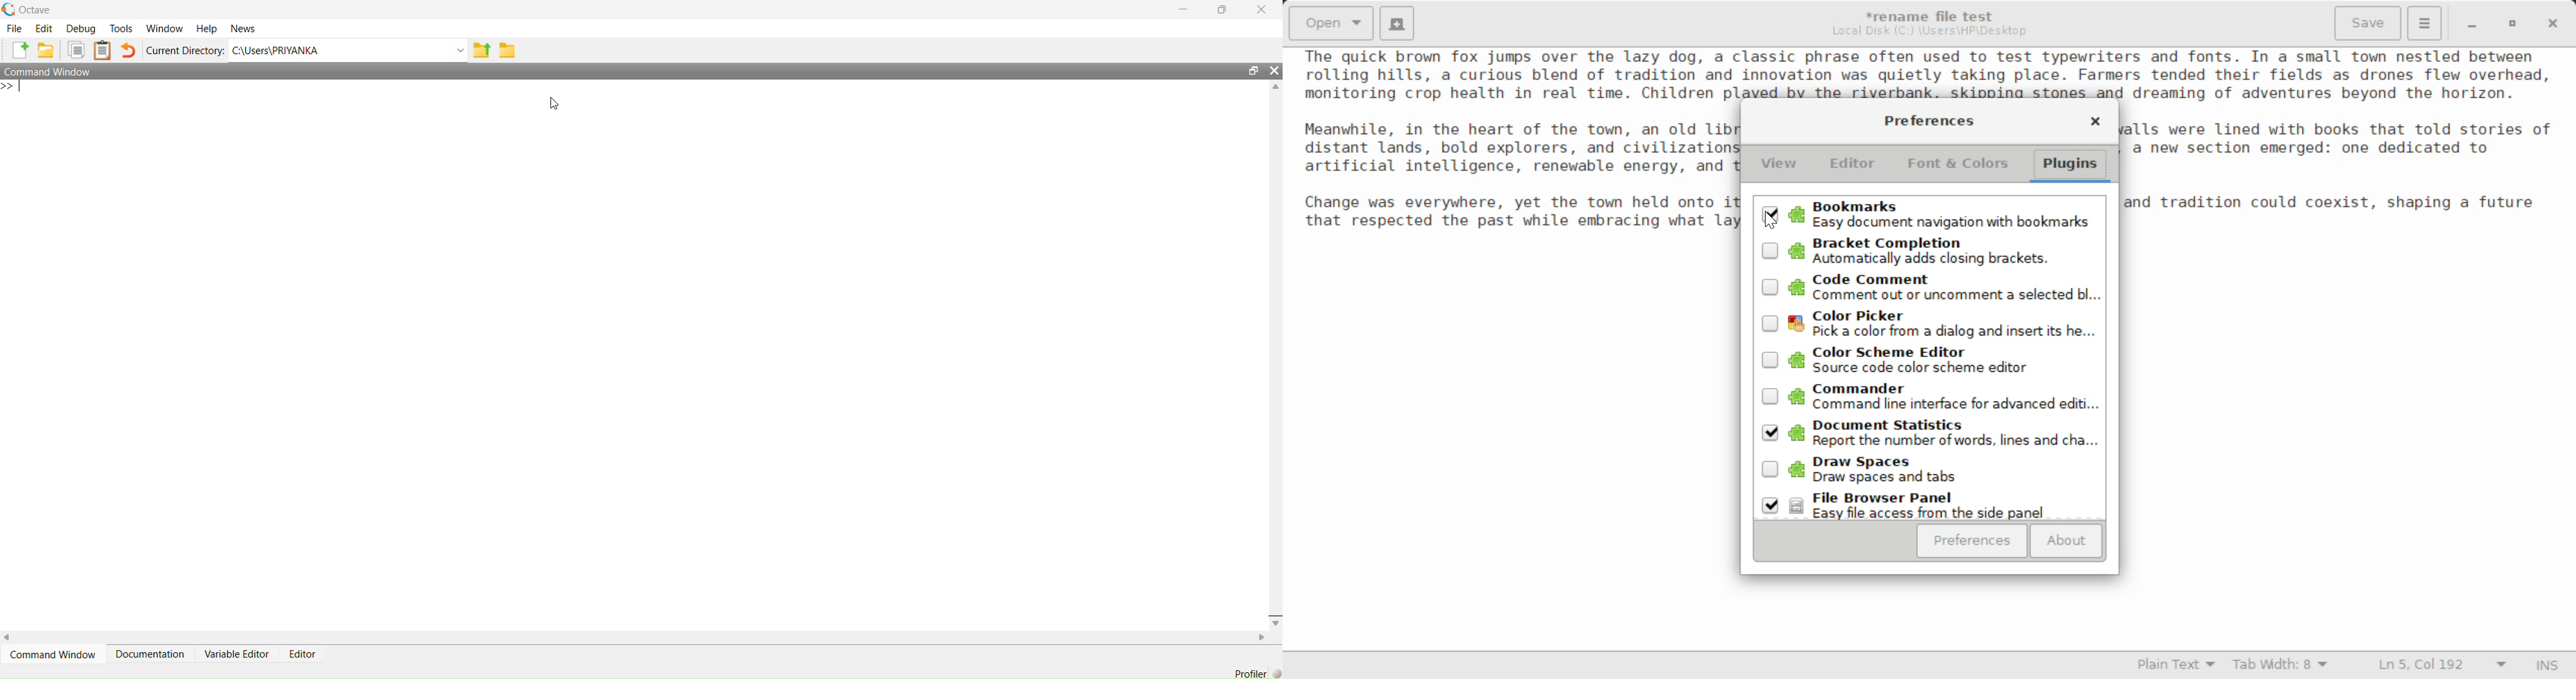  What do you see at coordinates (1254, 70) in the screenshot?
I see `maximize` at bounding box center [1254, 70].